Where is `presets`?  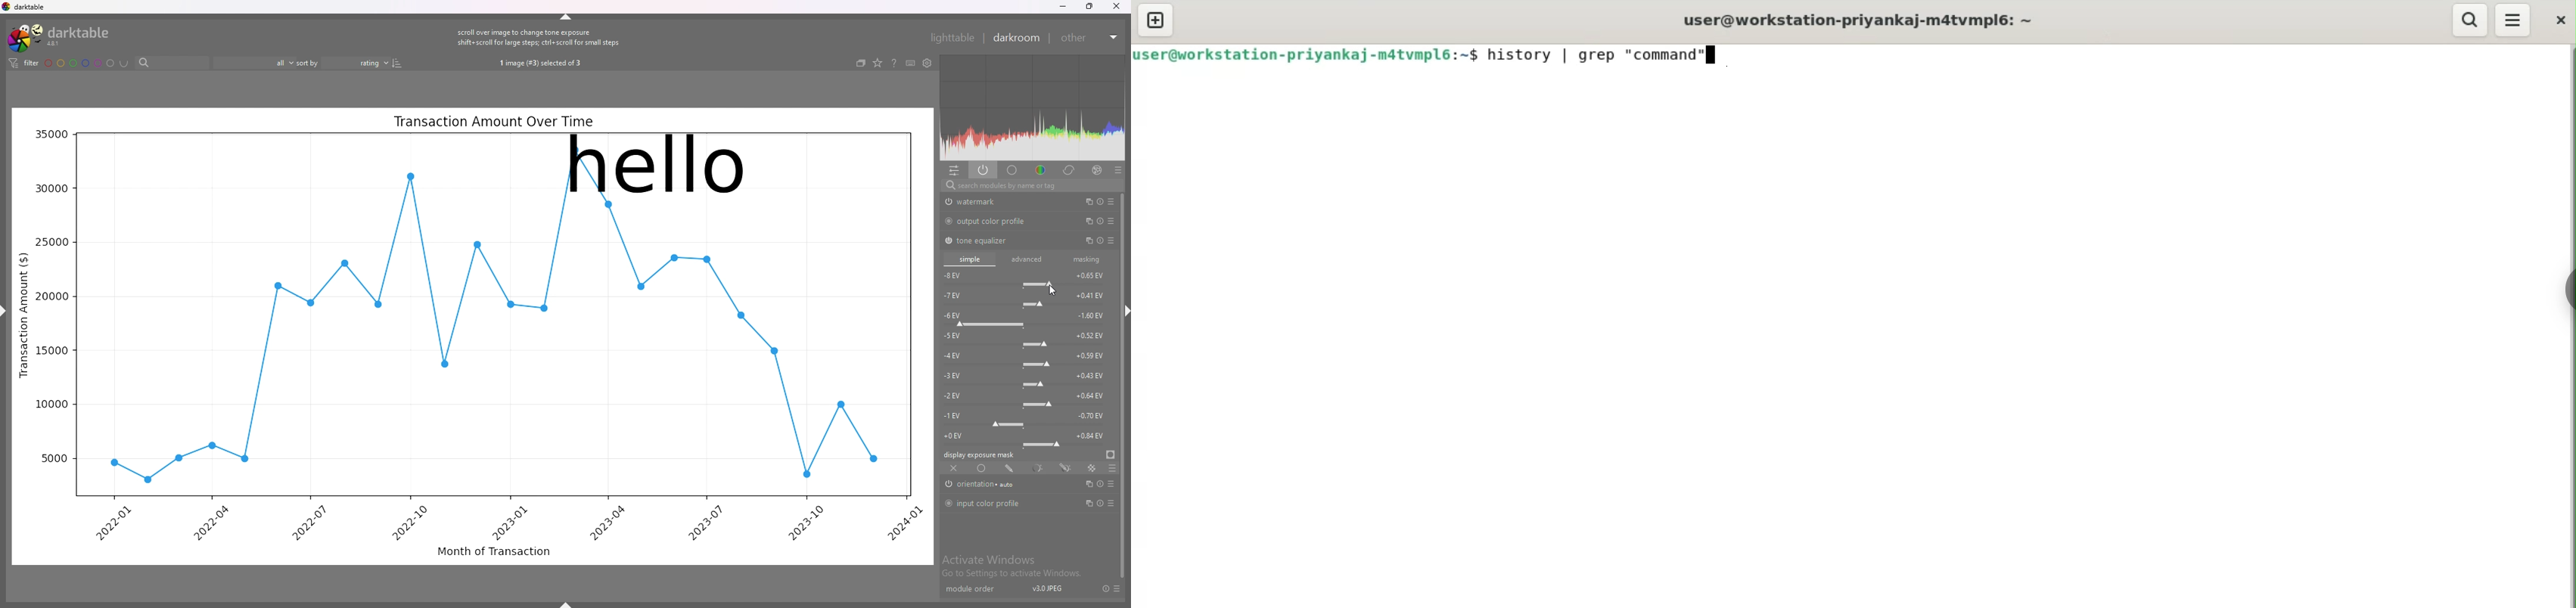
presets is located at coordinates (1116, 589).